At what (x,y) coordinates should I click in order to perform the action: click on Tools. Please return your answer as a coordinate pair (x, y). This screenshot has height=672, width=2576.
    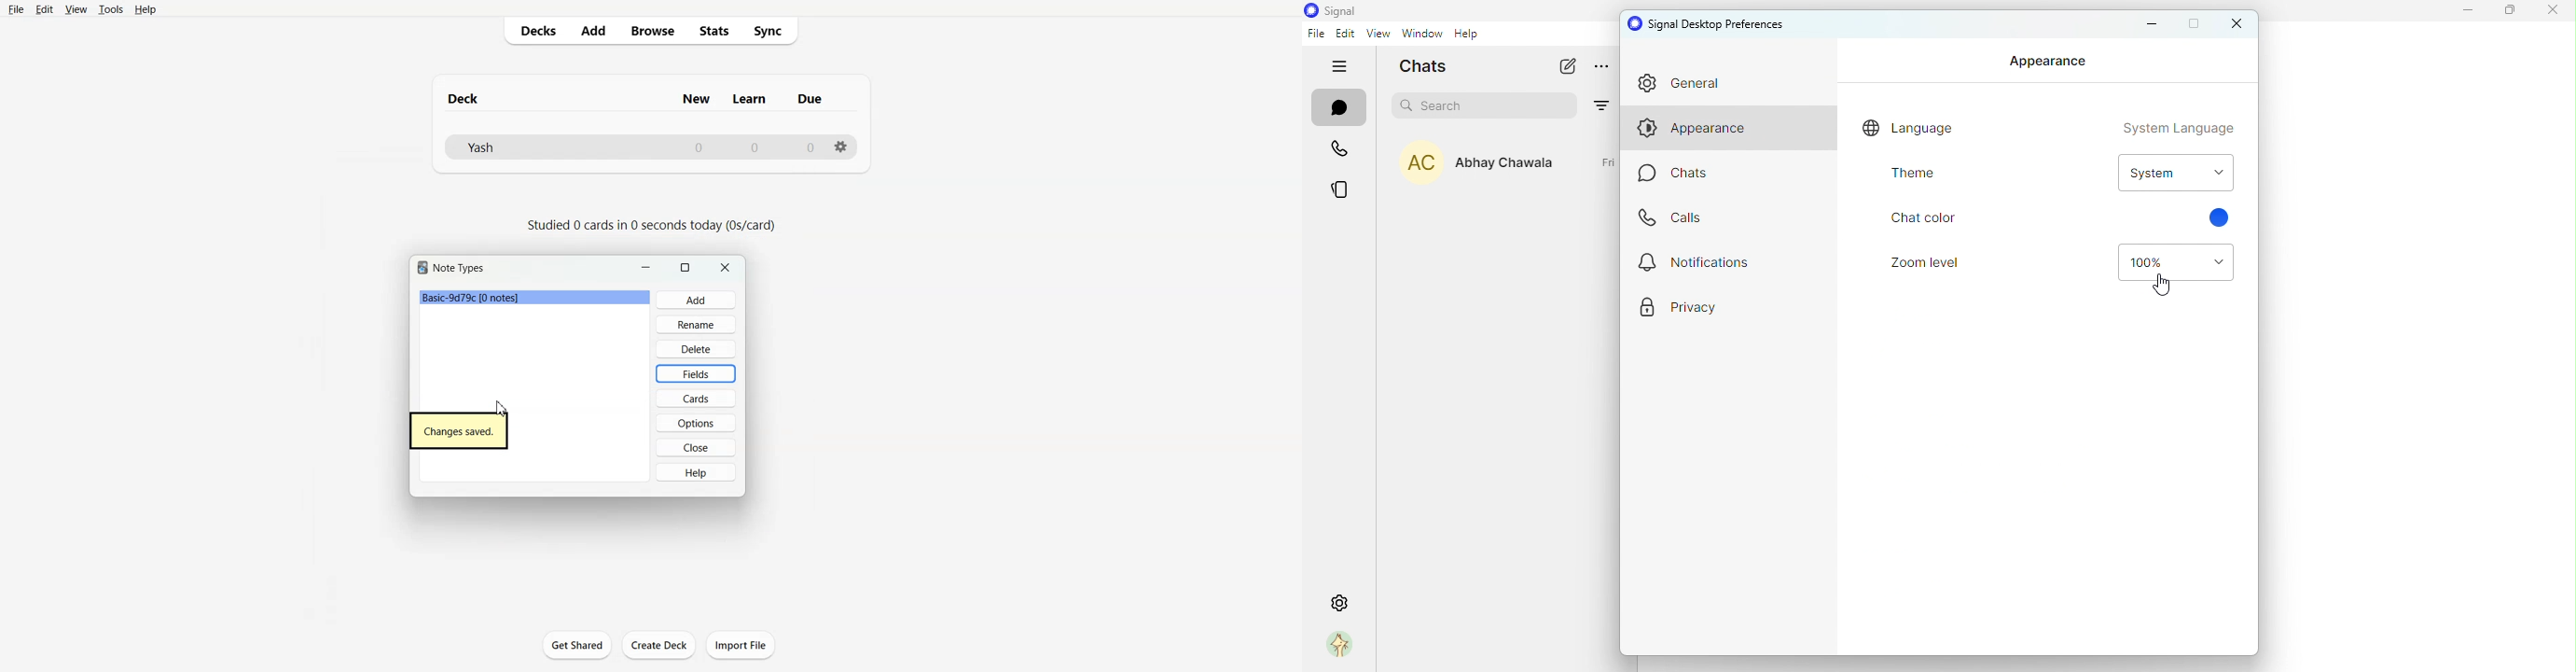
    Looking at the image, I should click on (111, 9).